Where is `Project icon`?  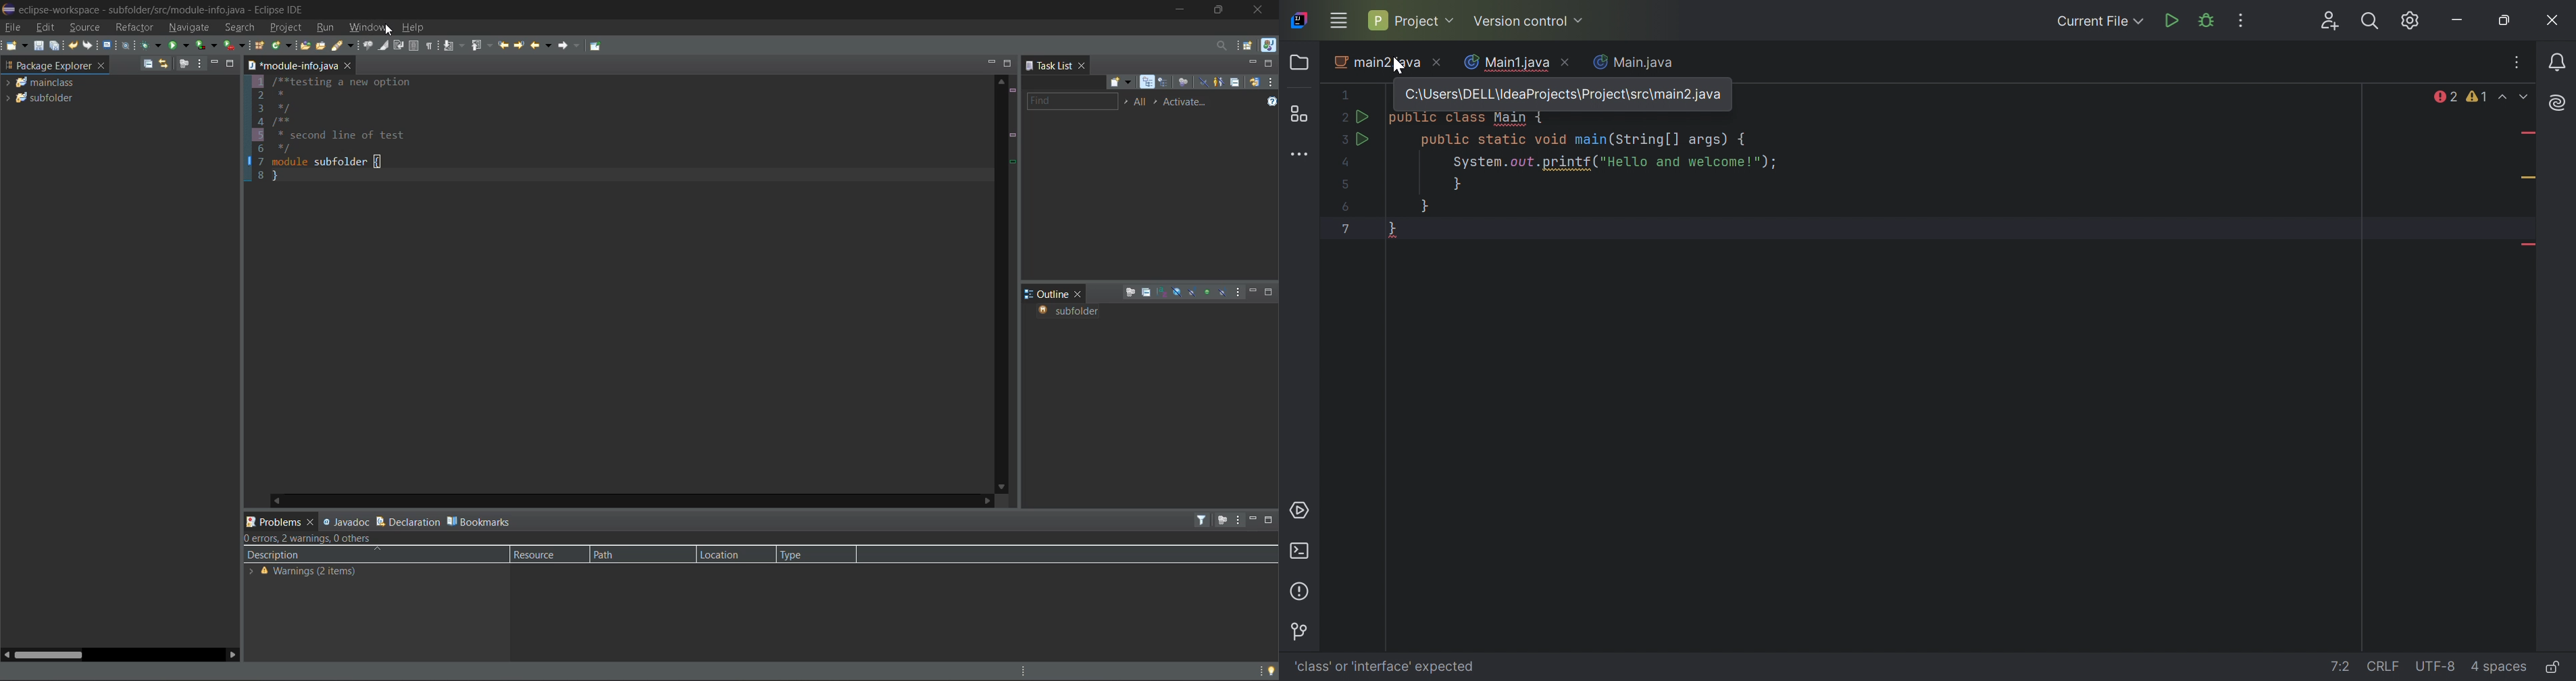
Project icon is located at coordinates (1298, 61).